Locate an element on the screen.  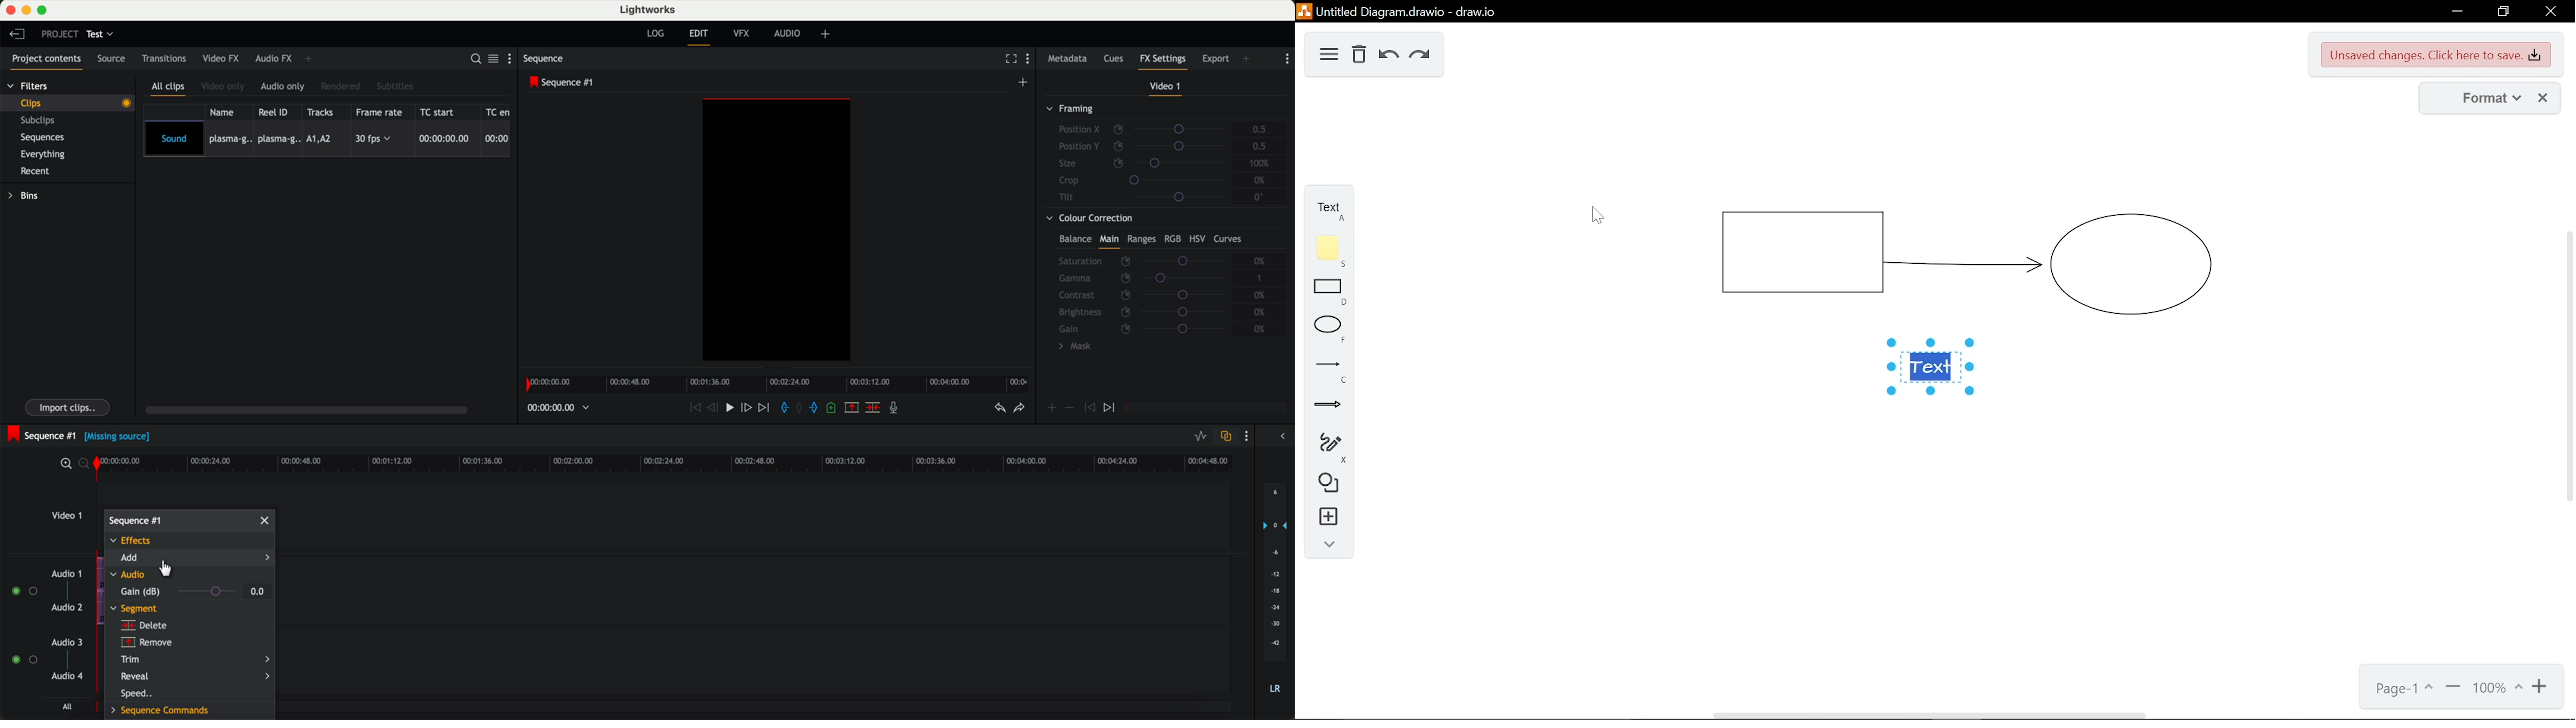
shapes is located at coordinates (1329, 484).